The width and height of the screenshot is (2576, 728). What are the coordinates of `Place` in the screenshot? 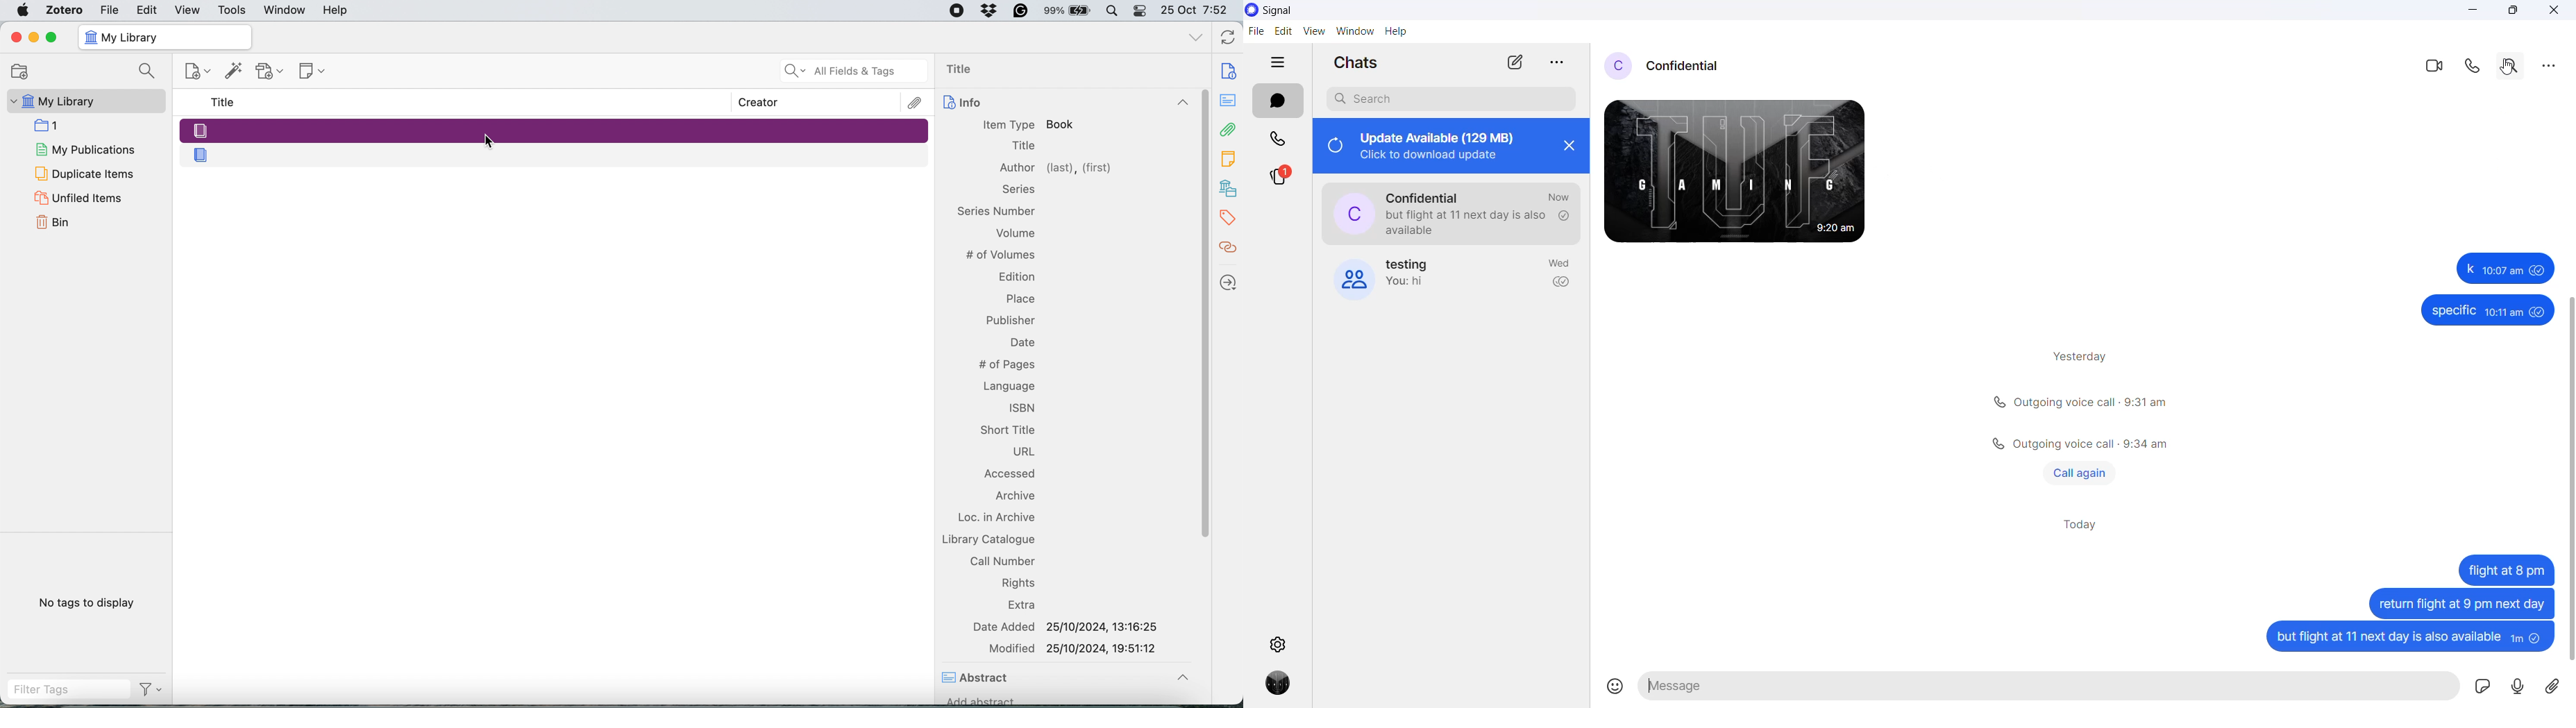 It's located at (1020, 297).